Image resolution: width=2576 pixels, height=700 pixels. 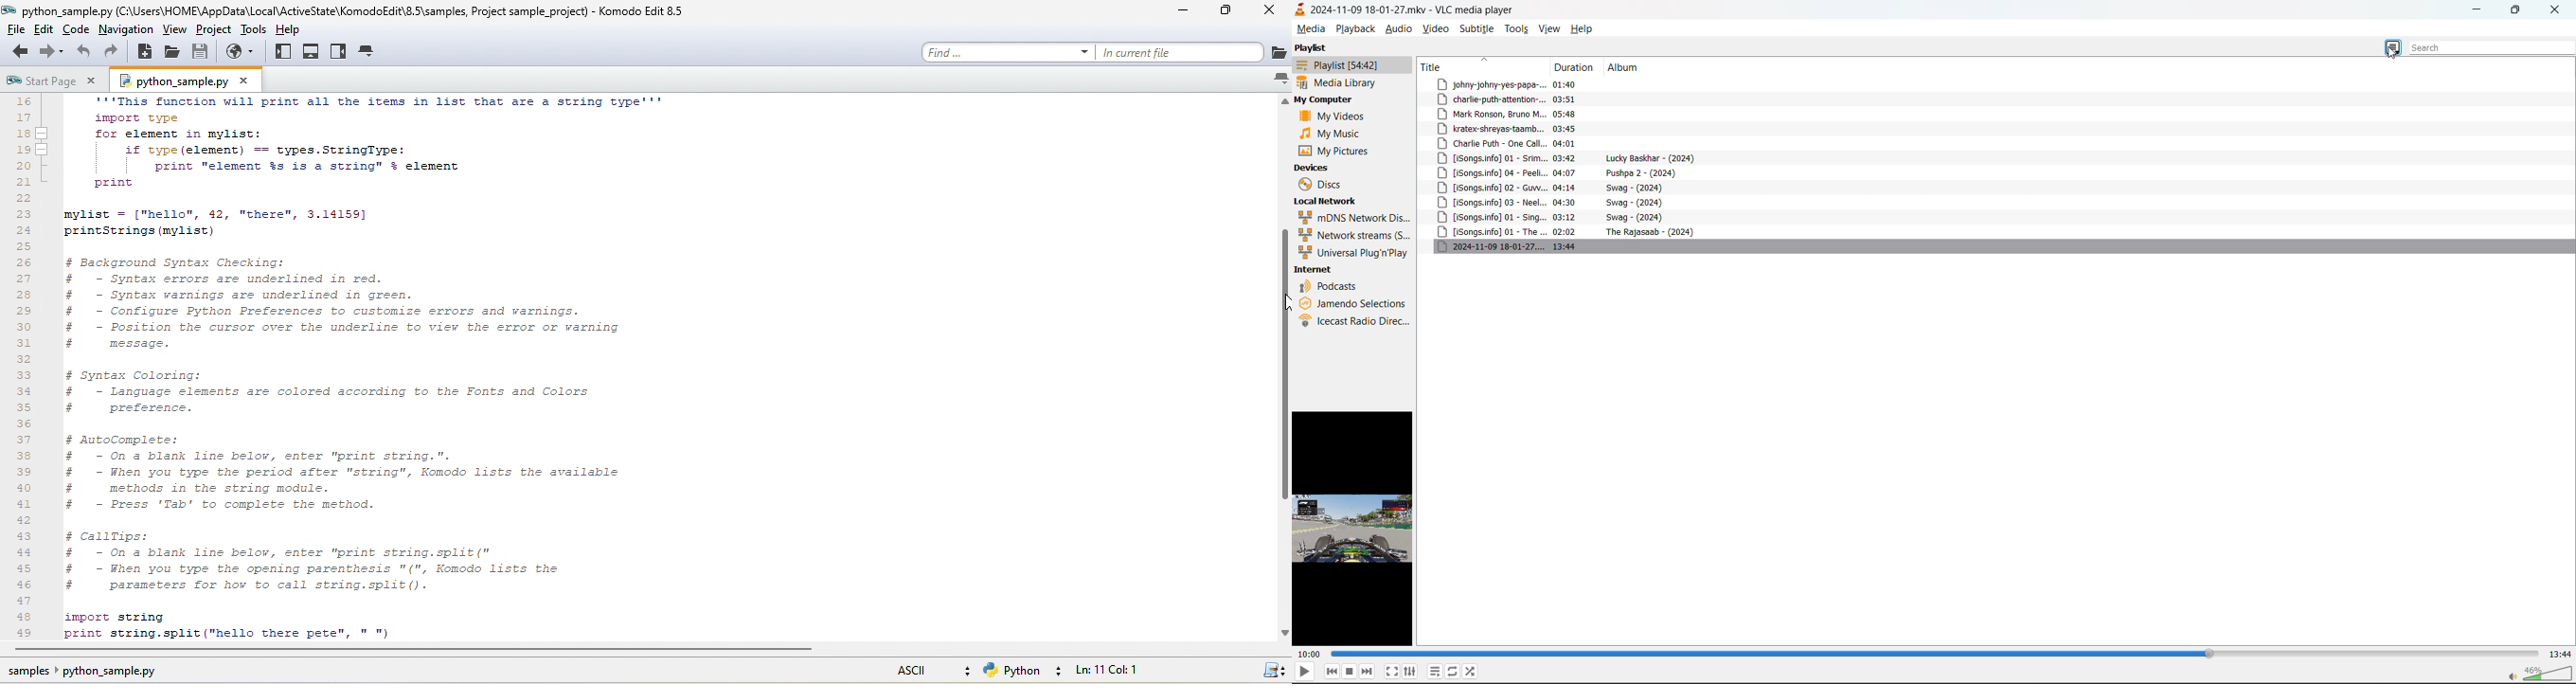 What do you see at coordinates (1353, 303) in the screenshot?
I see `jamedo selections` at bounding box center [1353, 303].